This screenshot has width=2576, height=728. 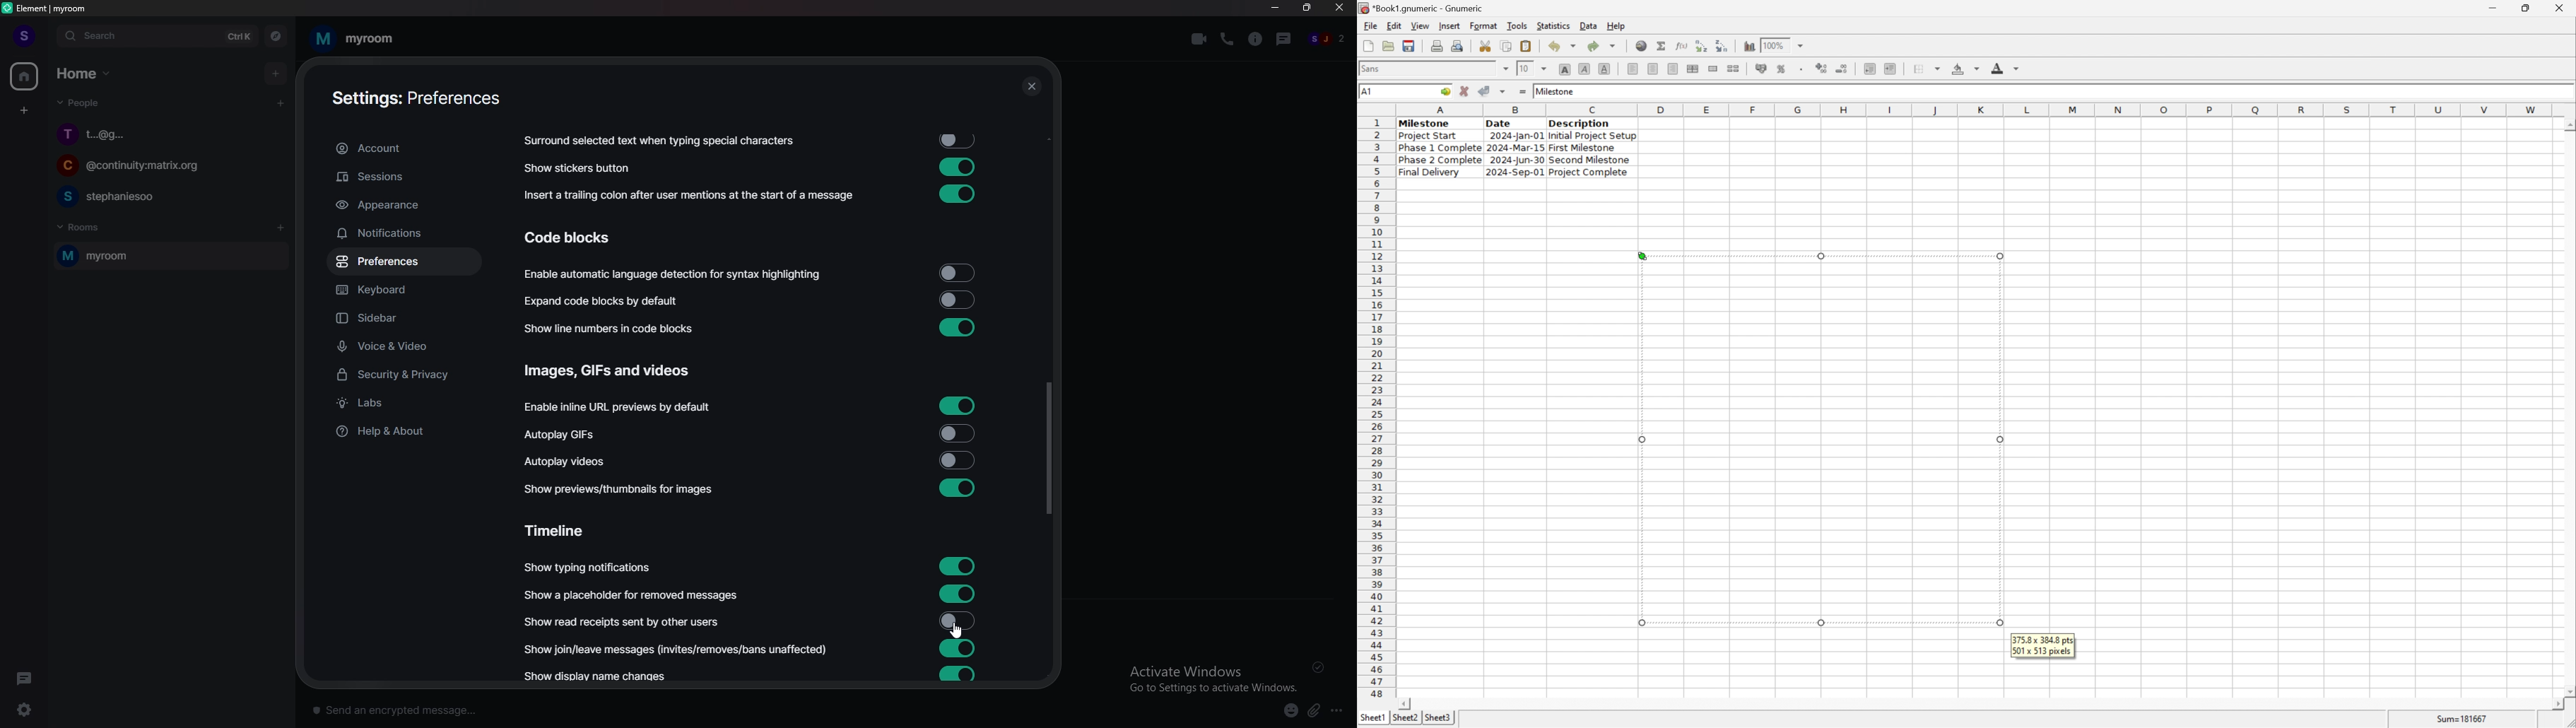 I want to click on toggle, so click(x=955, y=621).